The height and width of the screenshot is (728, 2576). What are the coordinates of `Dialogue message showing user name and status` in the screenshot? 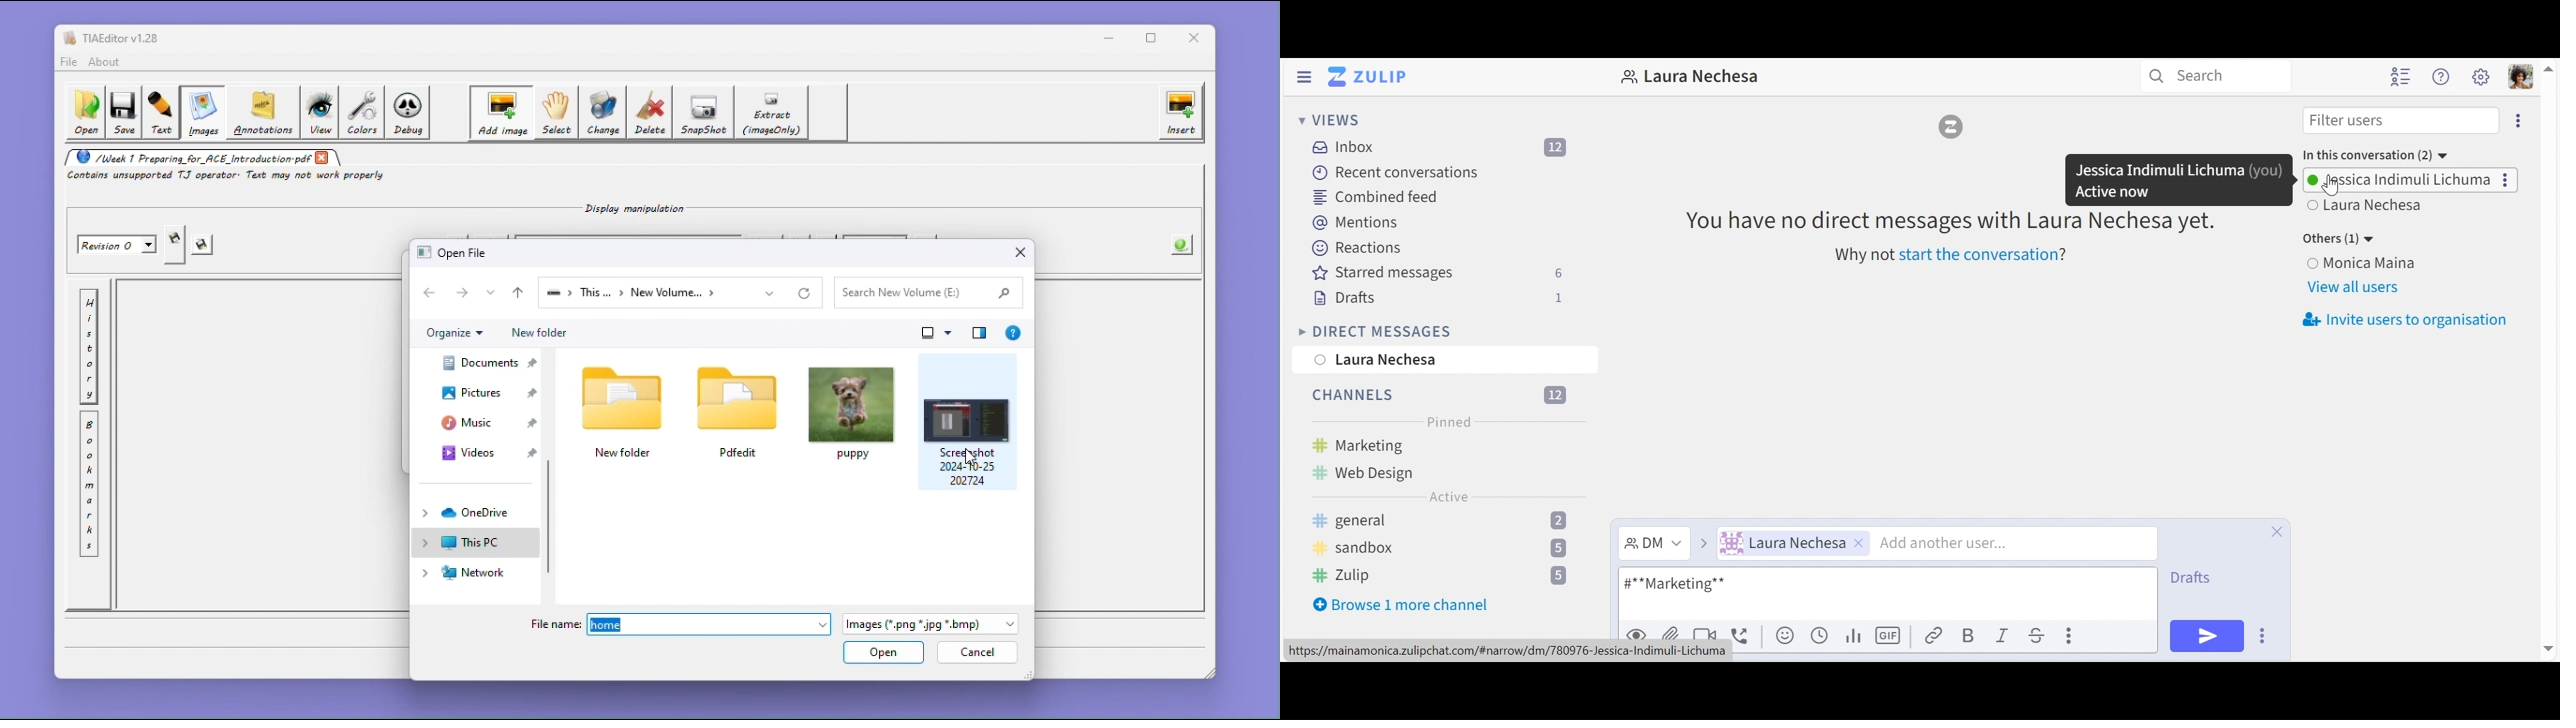 It's located at (2178, 179).